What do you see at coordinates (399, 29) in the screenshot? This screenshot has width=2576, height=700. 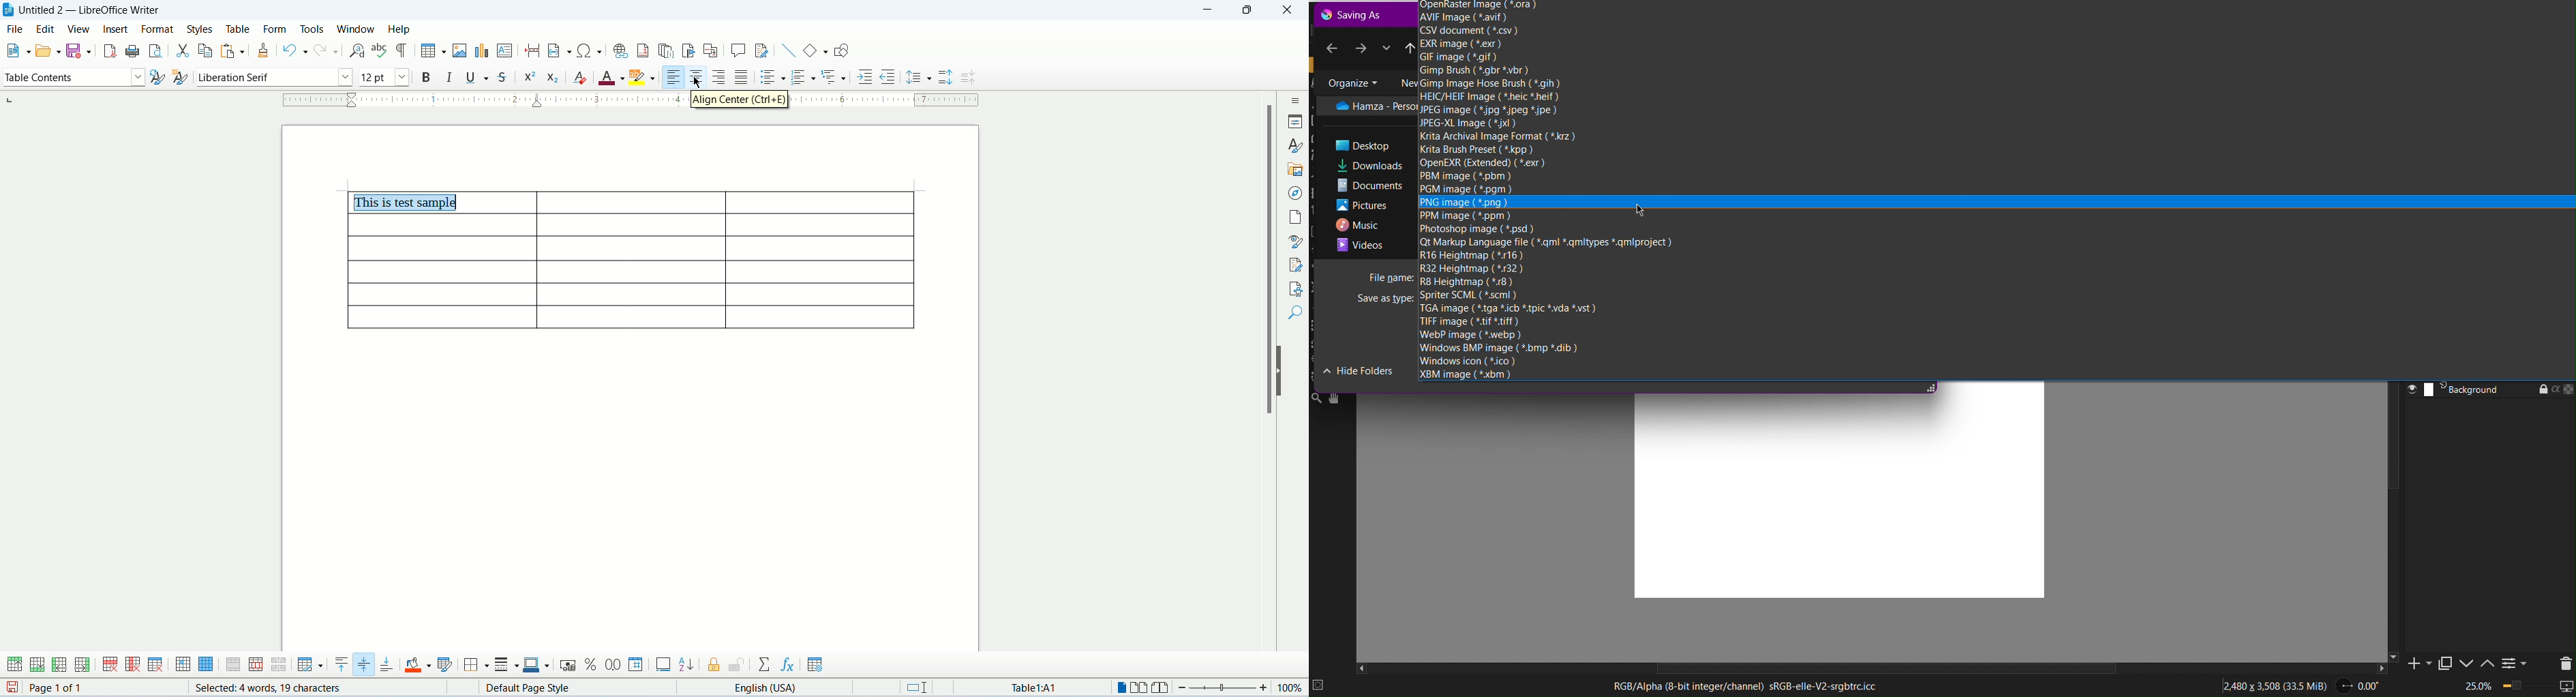 I see `help` at bounding box center [399, 29].